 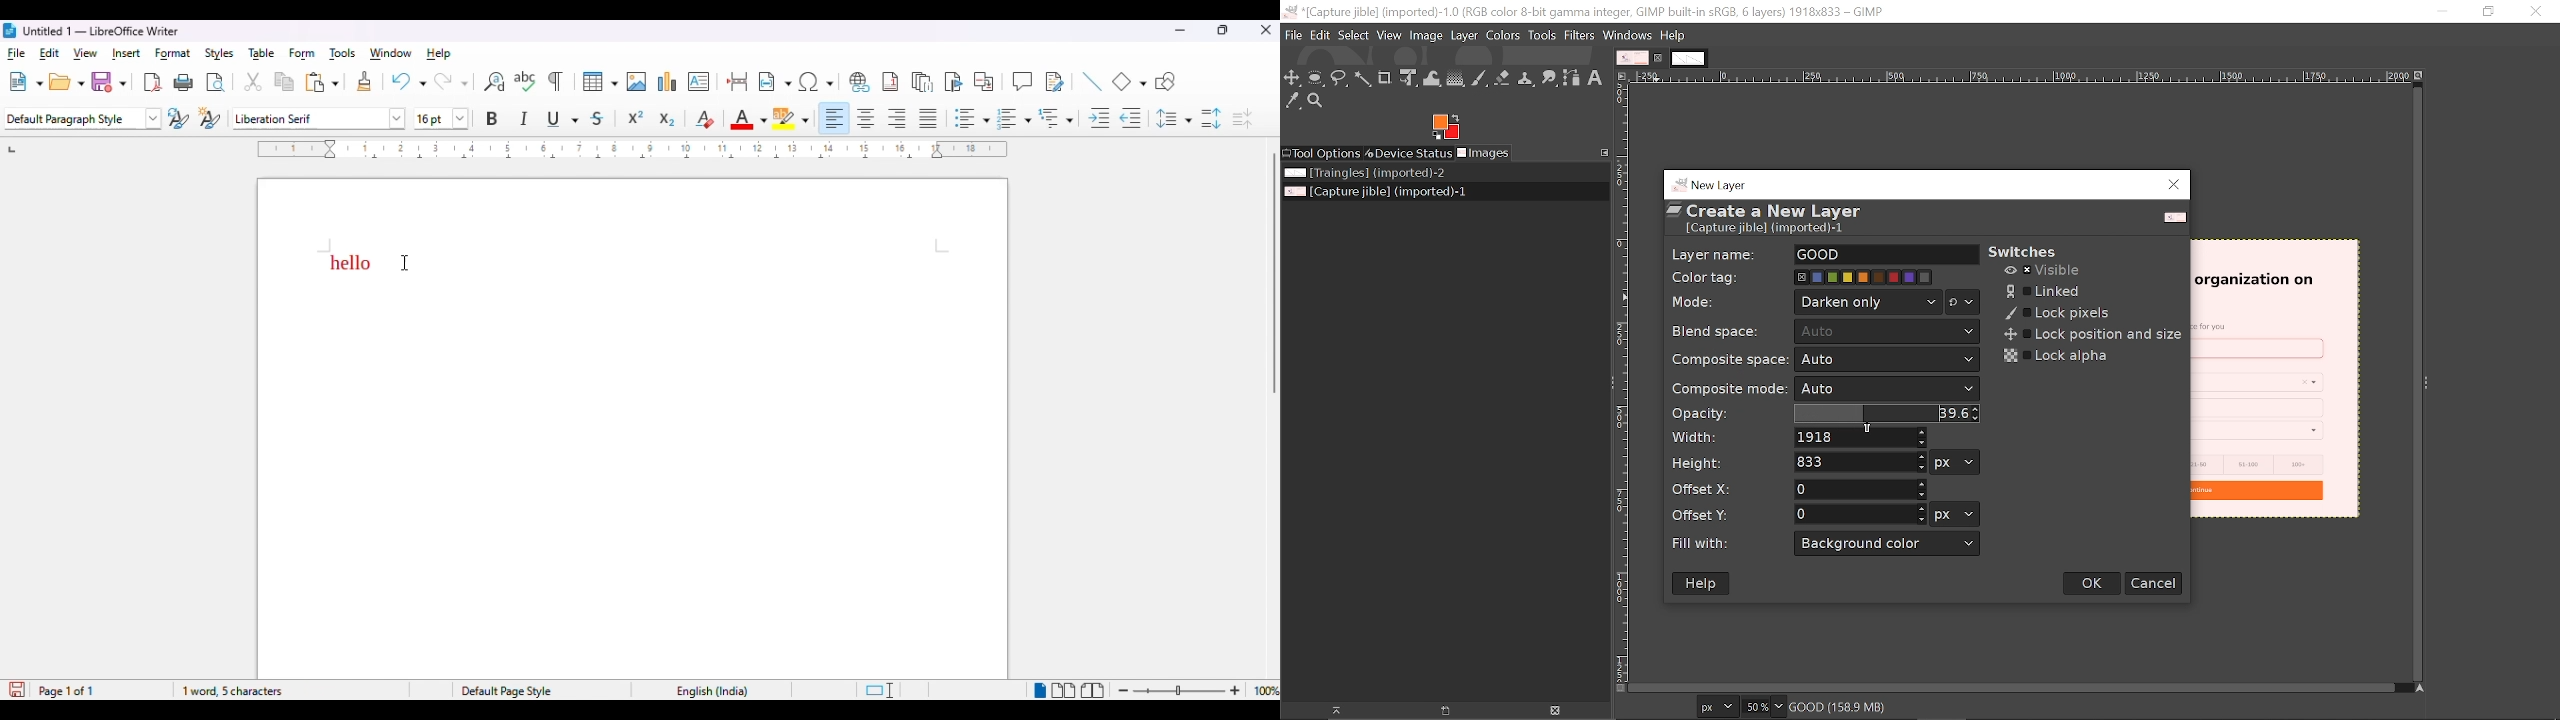 I want to click on Height, so click(x=1860, y=462).